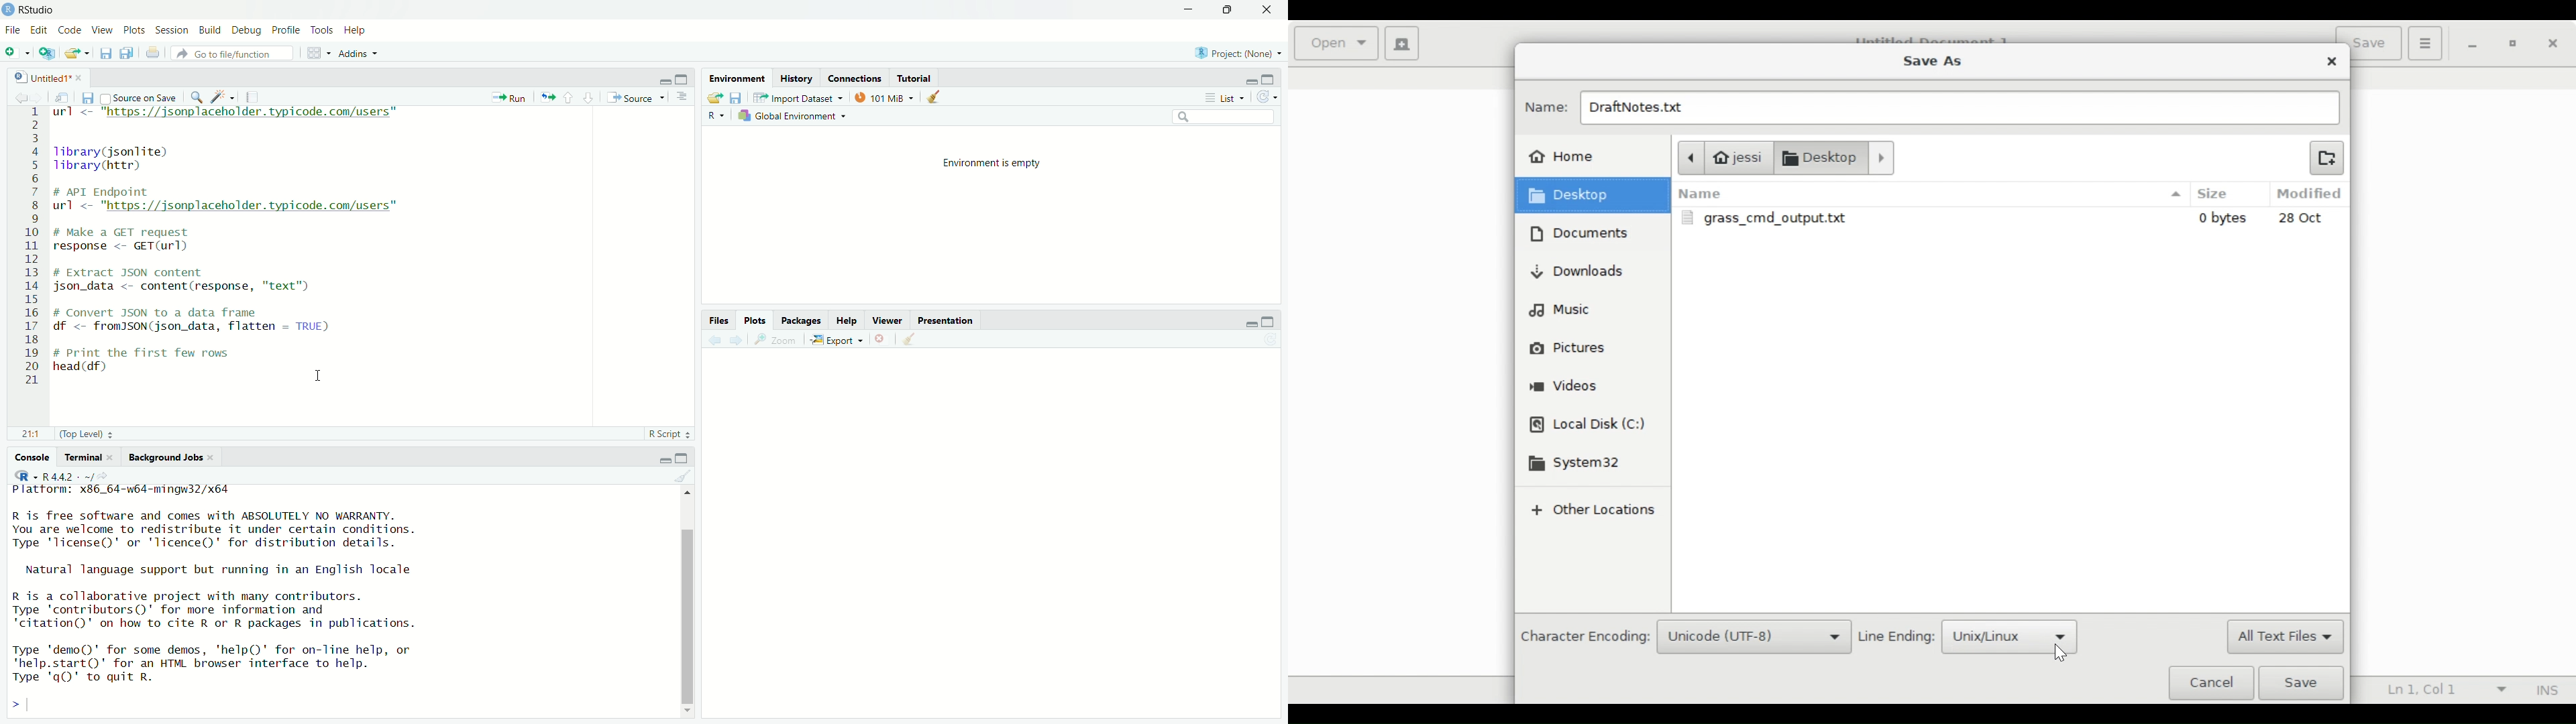 The height and width of the screenshot is (728, 2576). What do you see at coordinates (154, 53) in the screenshot?
I see `Print` at bounding box center [154, 53].